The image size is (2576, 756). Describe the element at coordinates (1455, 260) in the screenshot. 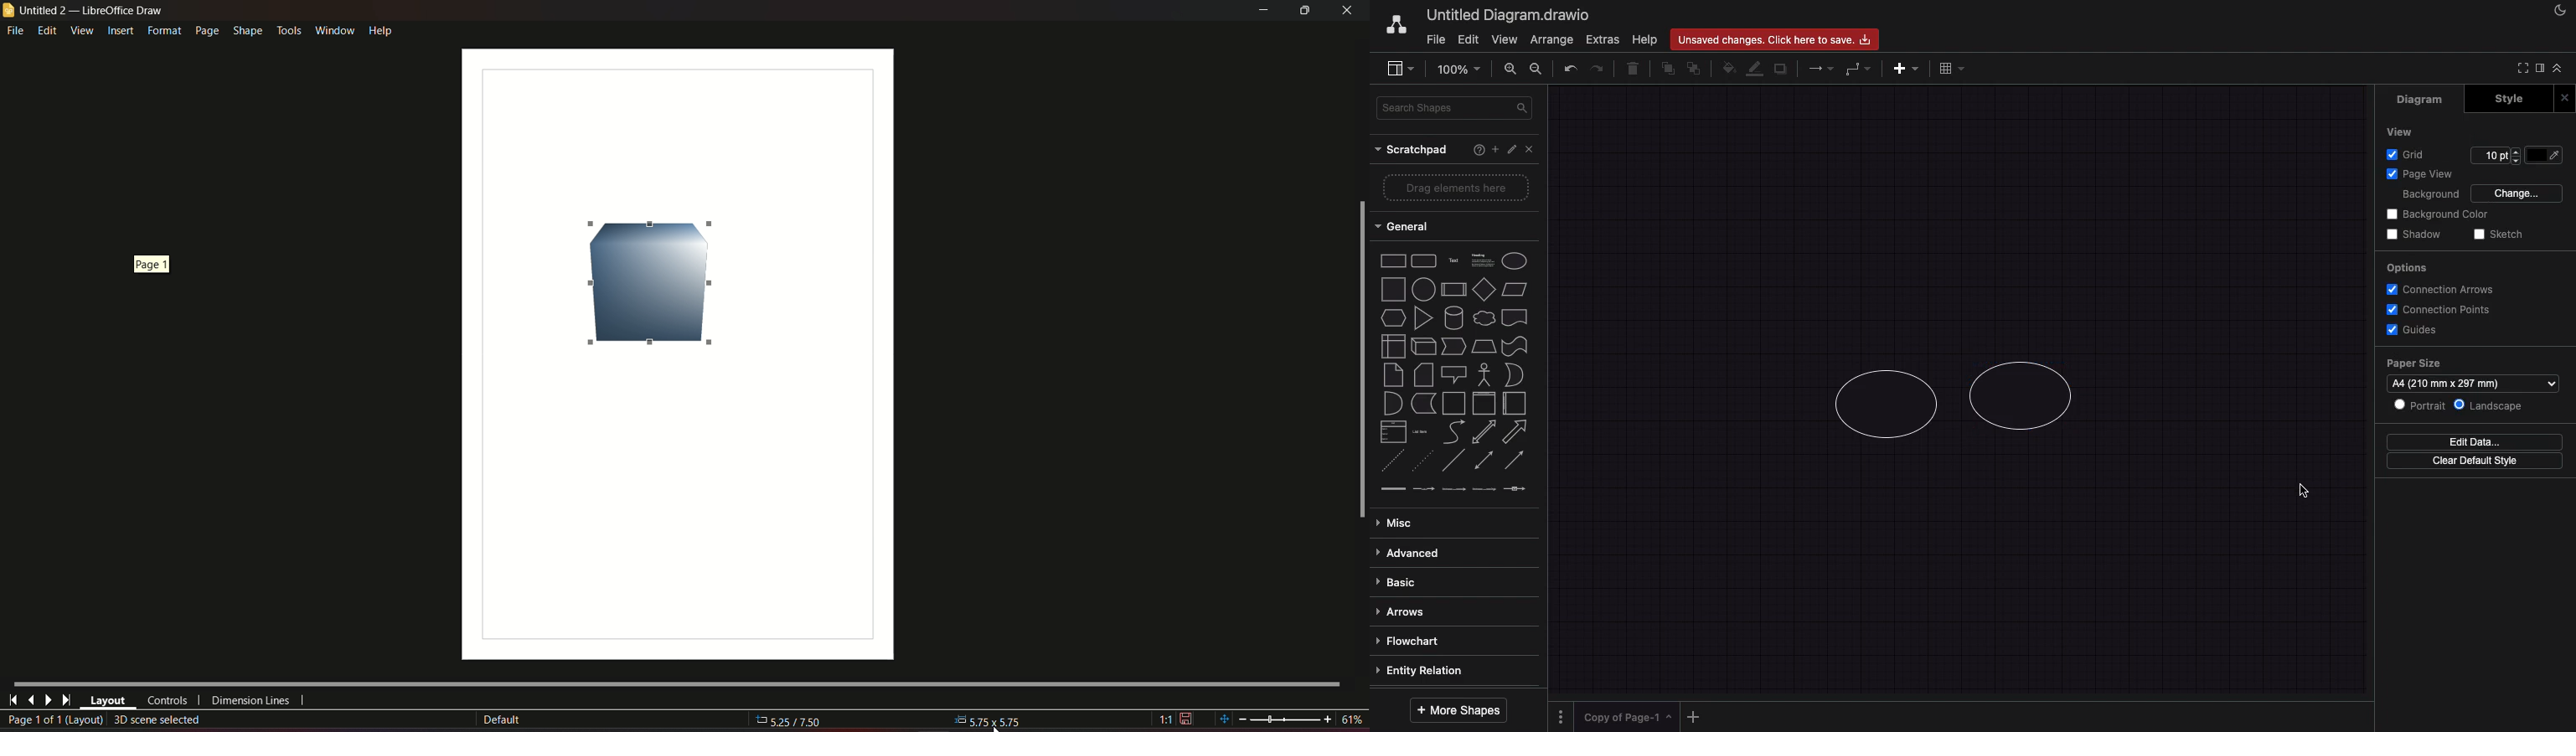

I see `text` at that location.